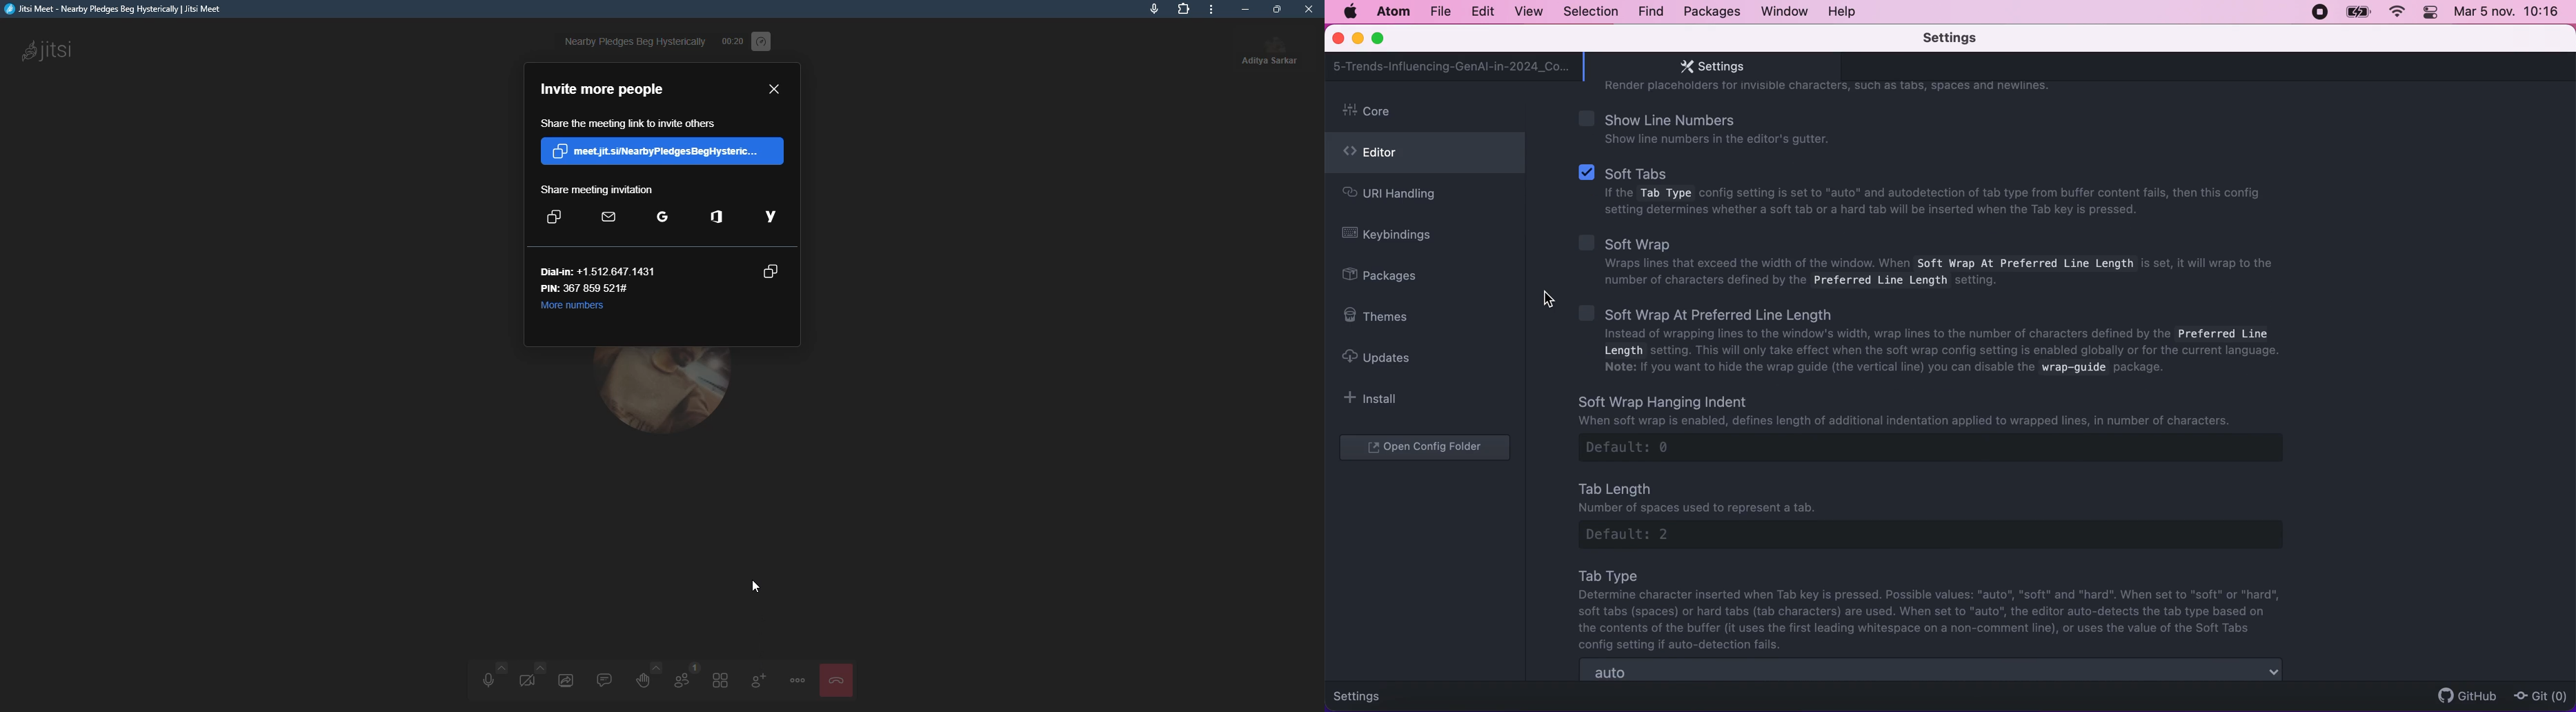  What do you see at coordinates (602, 188) in the screenshot?
I see `share meeting invite` at bounding box center [602, 188].